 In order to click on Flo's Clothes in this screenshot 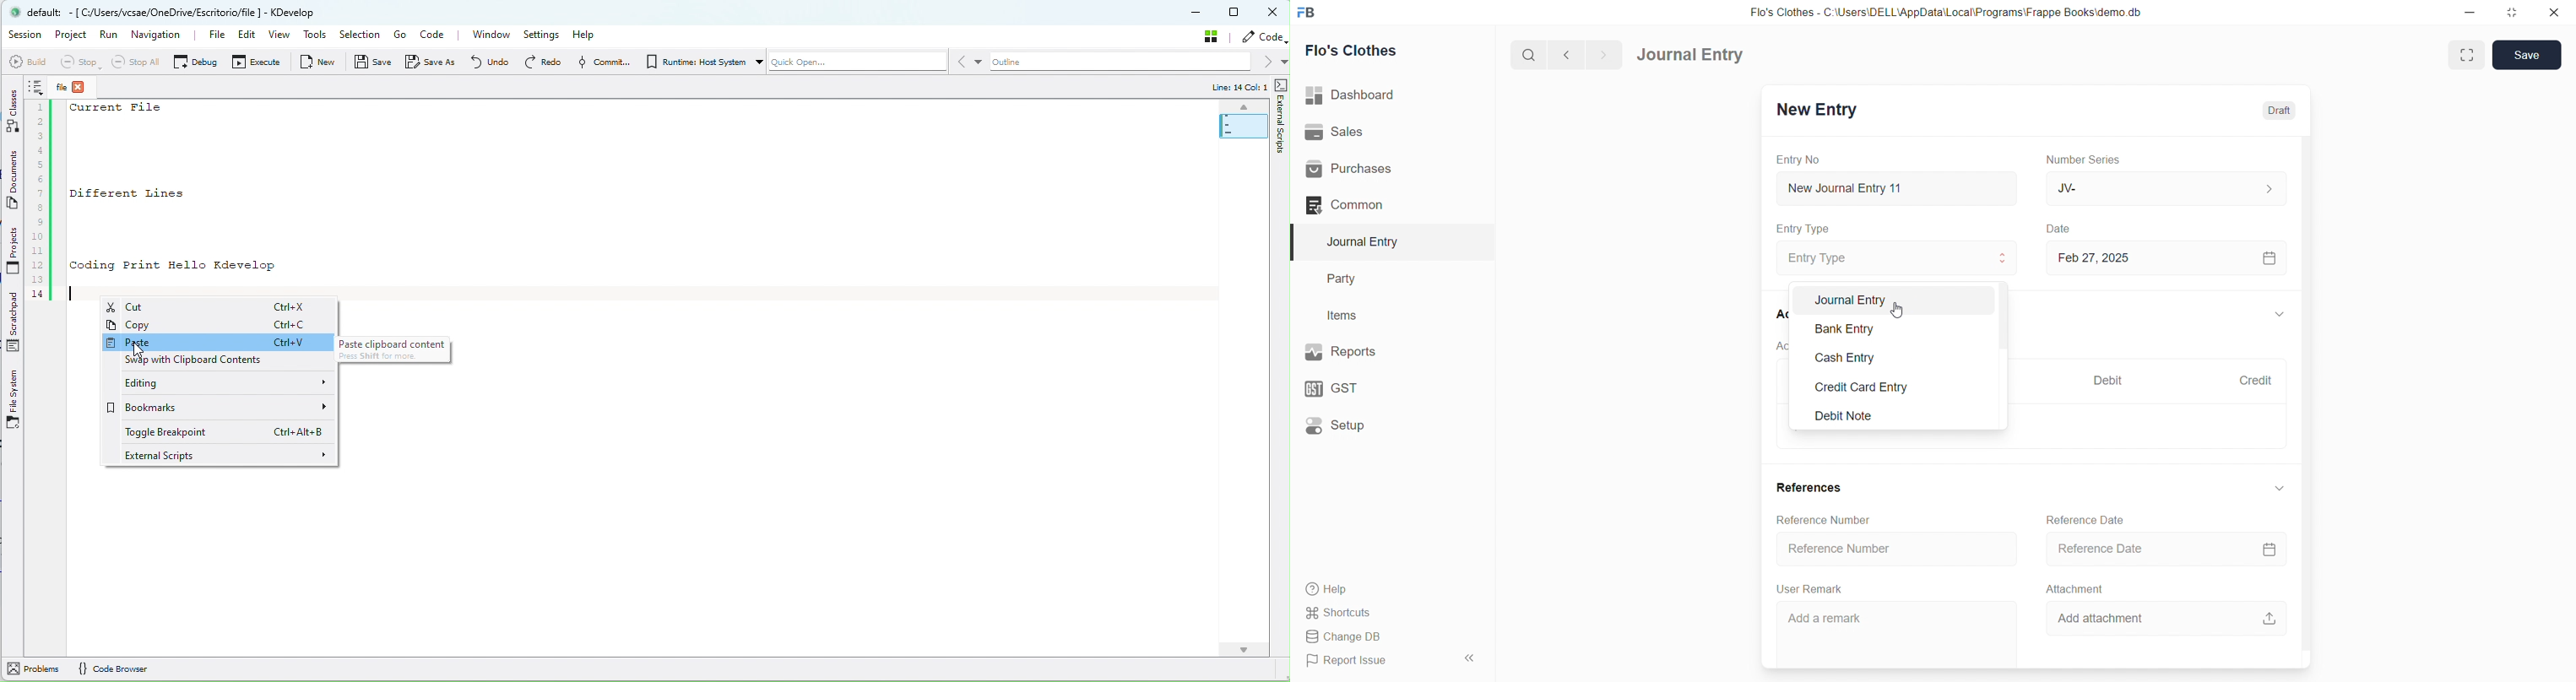, I will do `click(1358, 50)`.